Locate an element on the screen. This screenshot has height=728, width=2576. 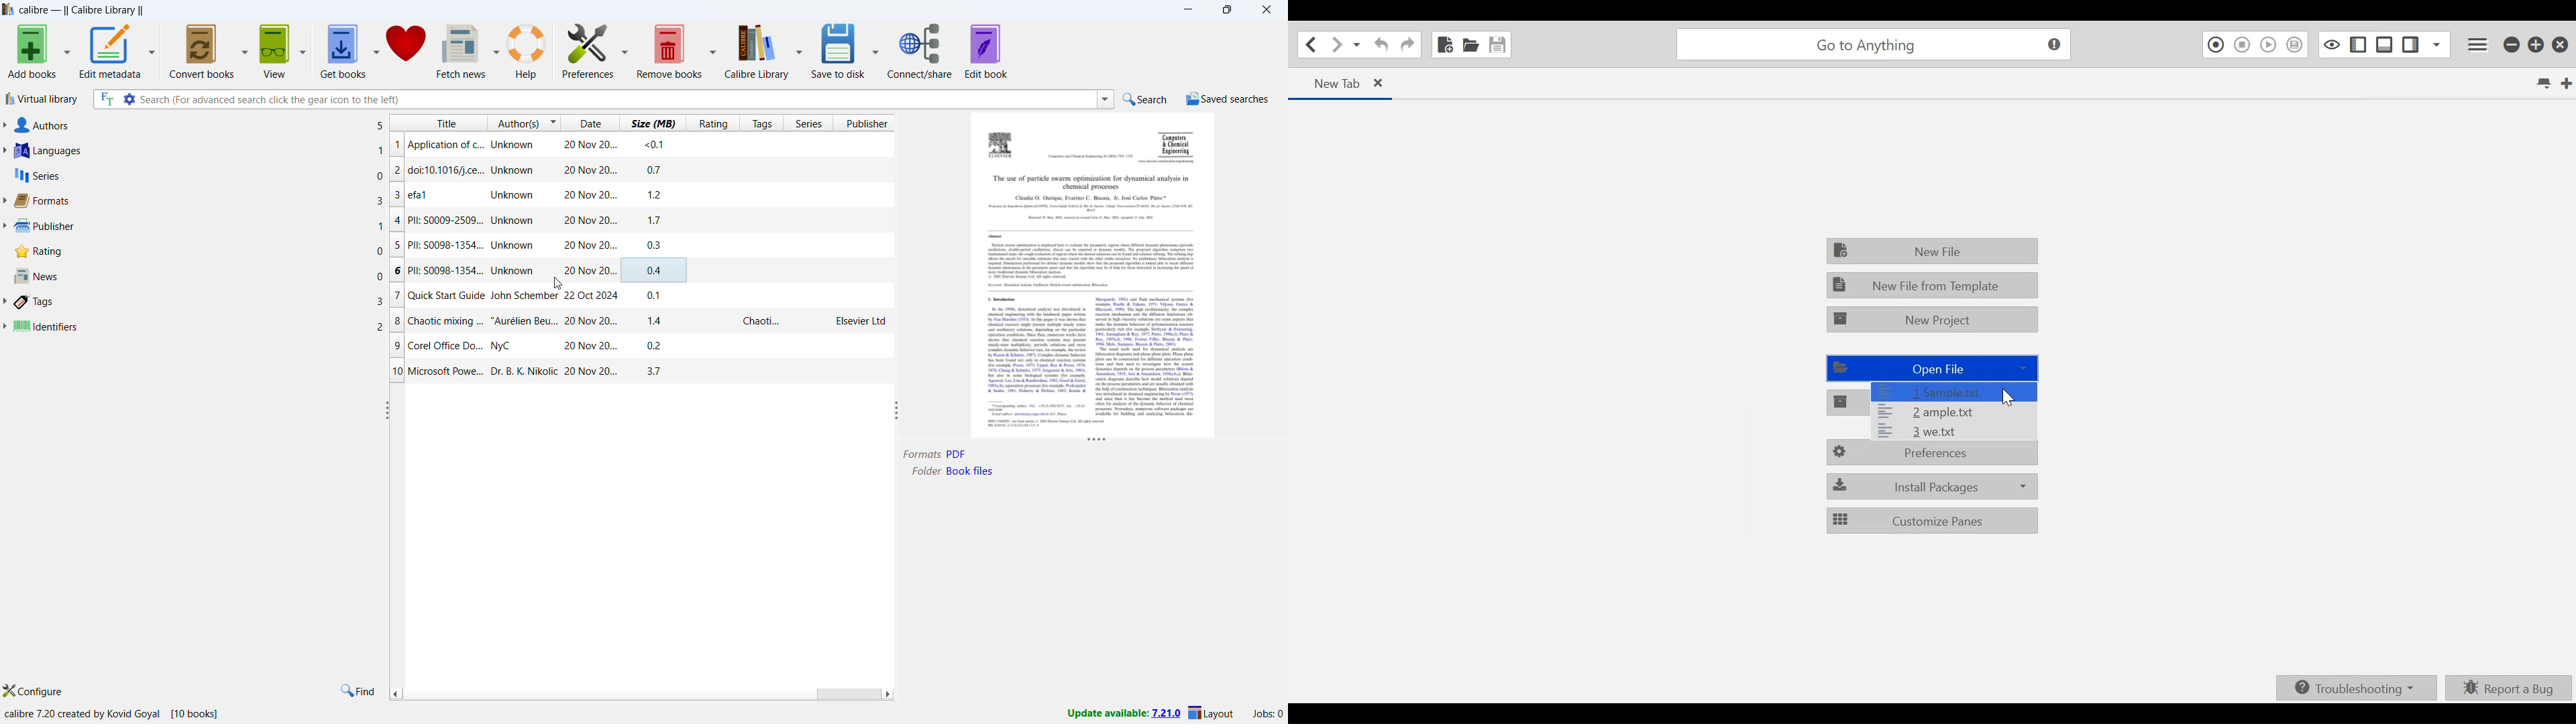
efa1 is located at coordinates (647, 196).